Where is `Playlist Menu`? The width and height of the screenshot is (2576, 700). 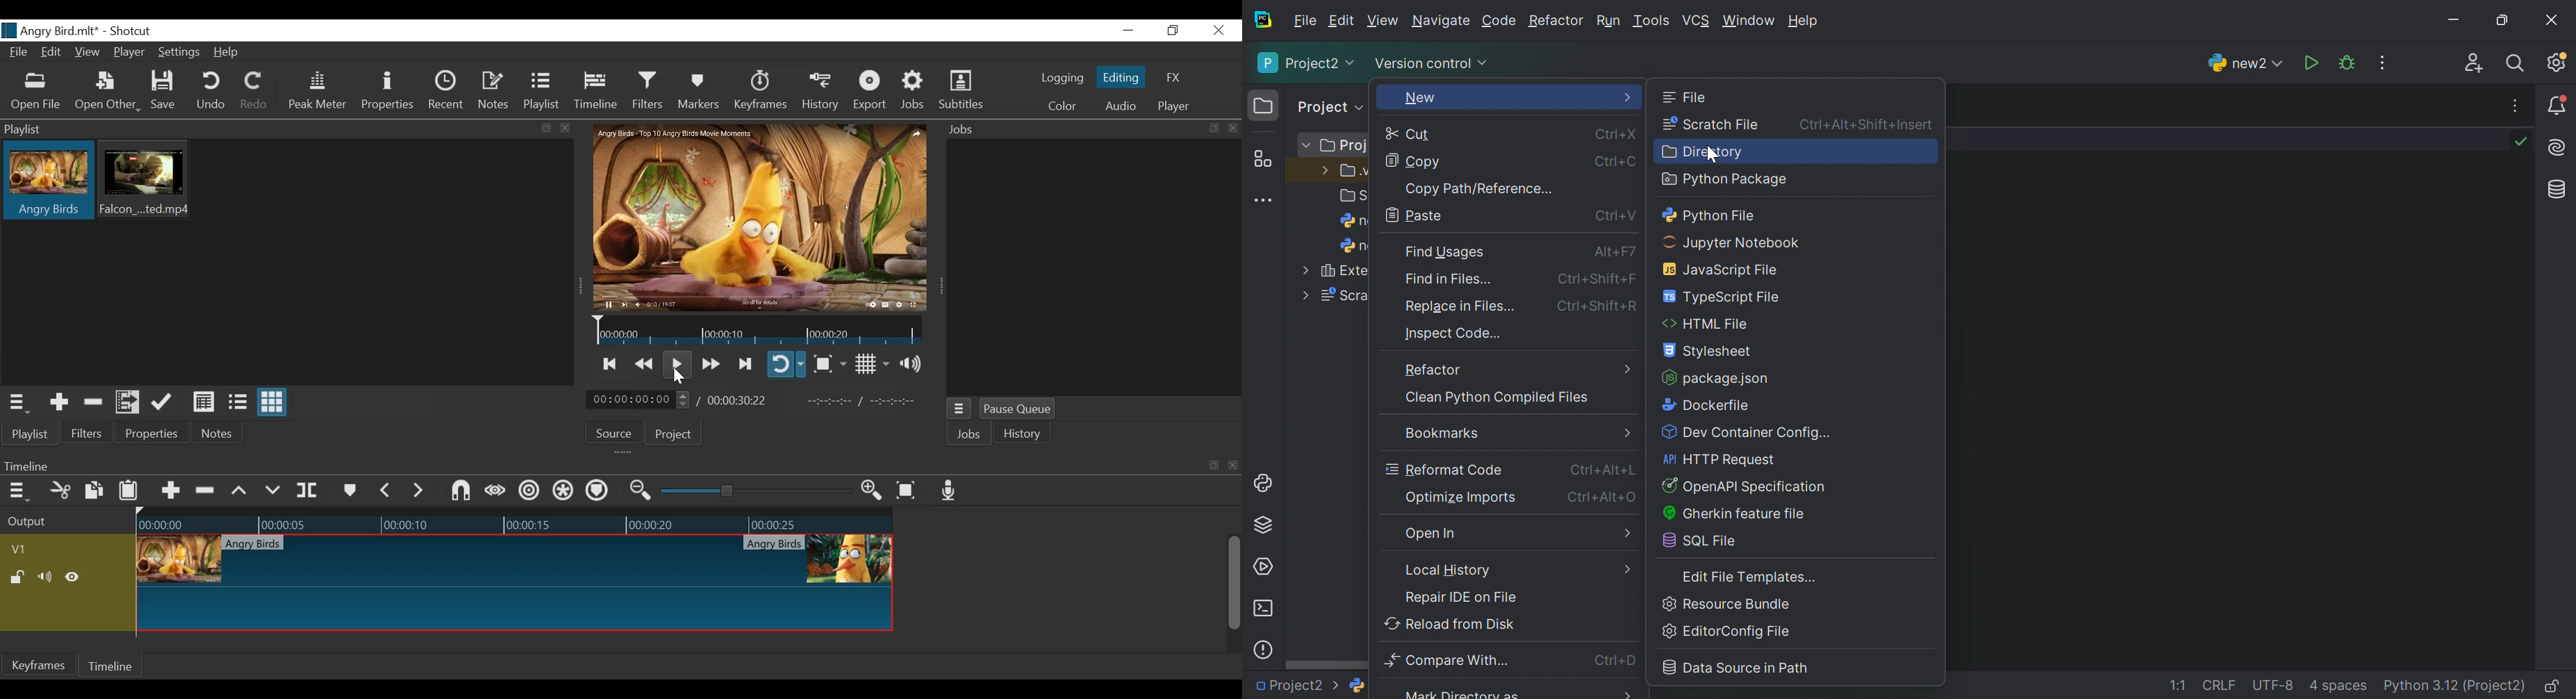
Playlist Menu is located at coordinates (22, 403).